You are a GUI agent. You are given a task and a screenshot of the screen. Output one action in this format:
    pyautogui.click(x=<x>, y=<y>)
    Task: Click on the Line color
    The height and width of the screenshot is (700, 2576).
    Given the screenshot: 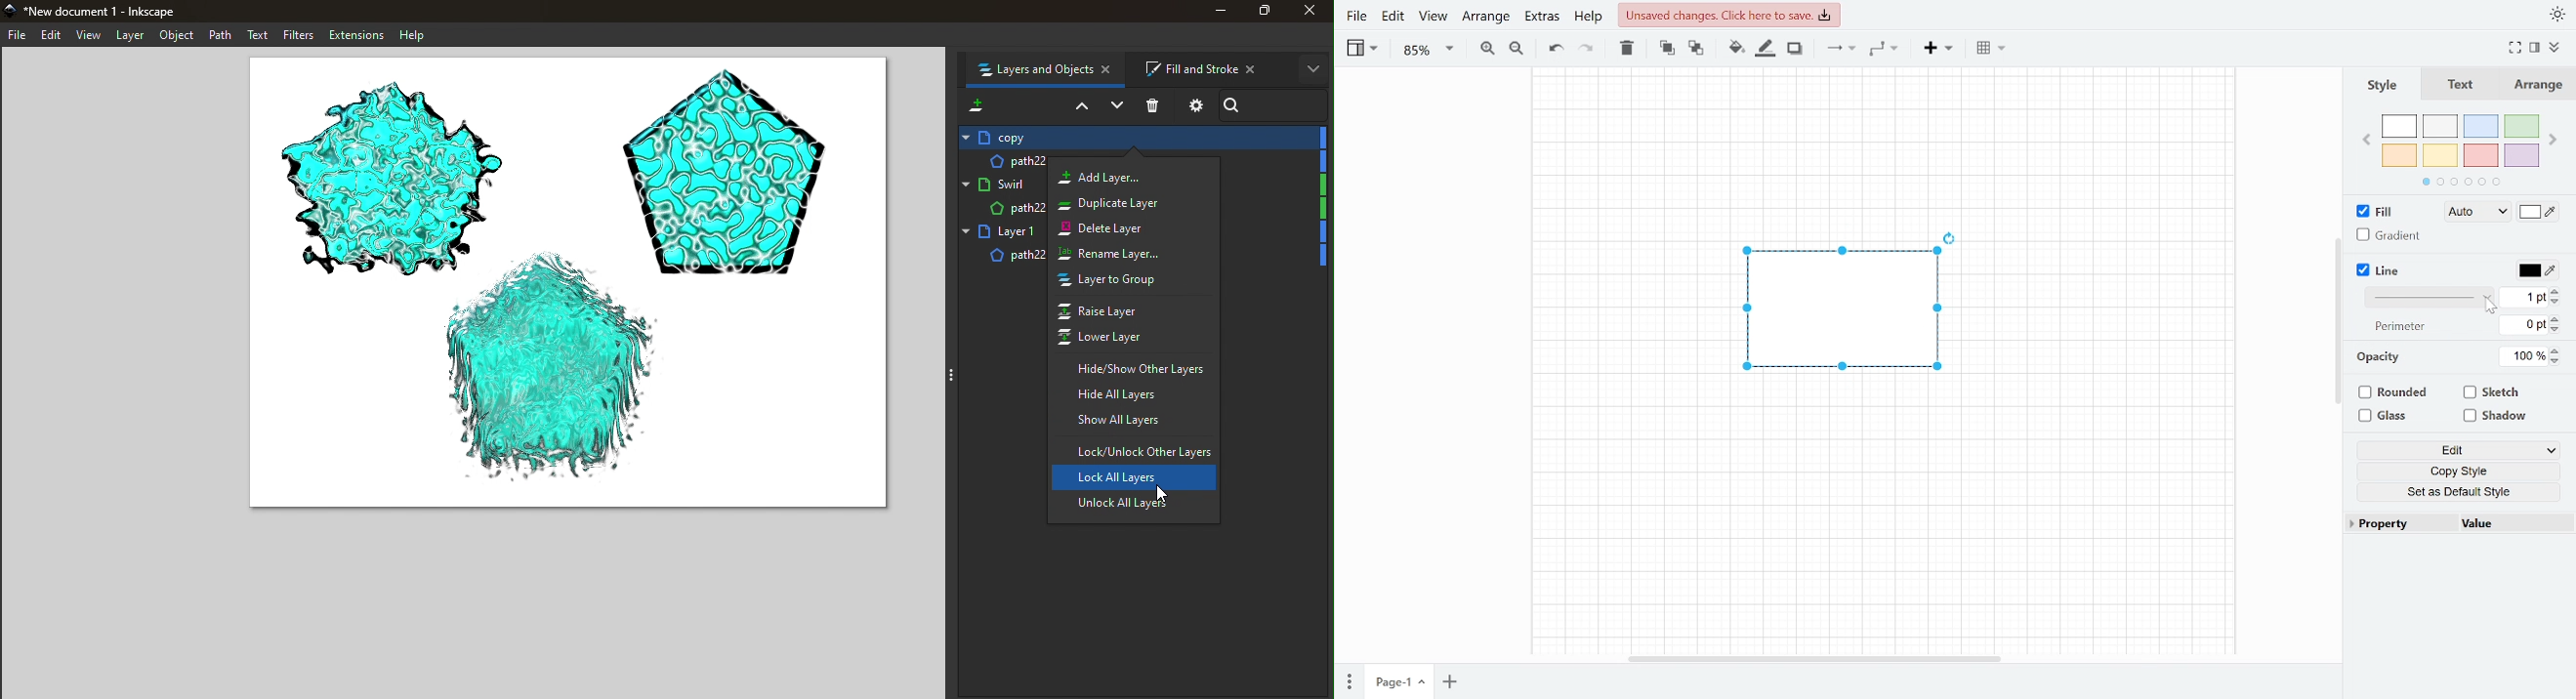 What is the action you would take?
    pyautogui.click(x=2539, y=270)
    